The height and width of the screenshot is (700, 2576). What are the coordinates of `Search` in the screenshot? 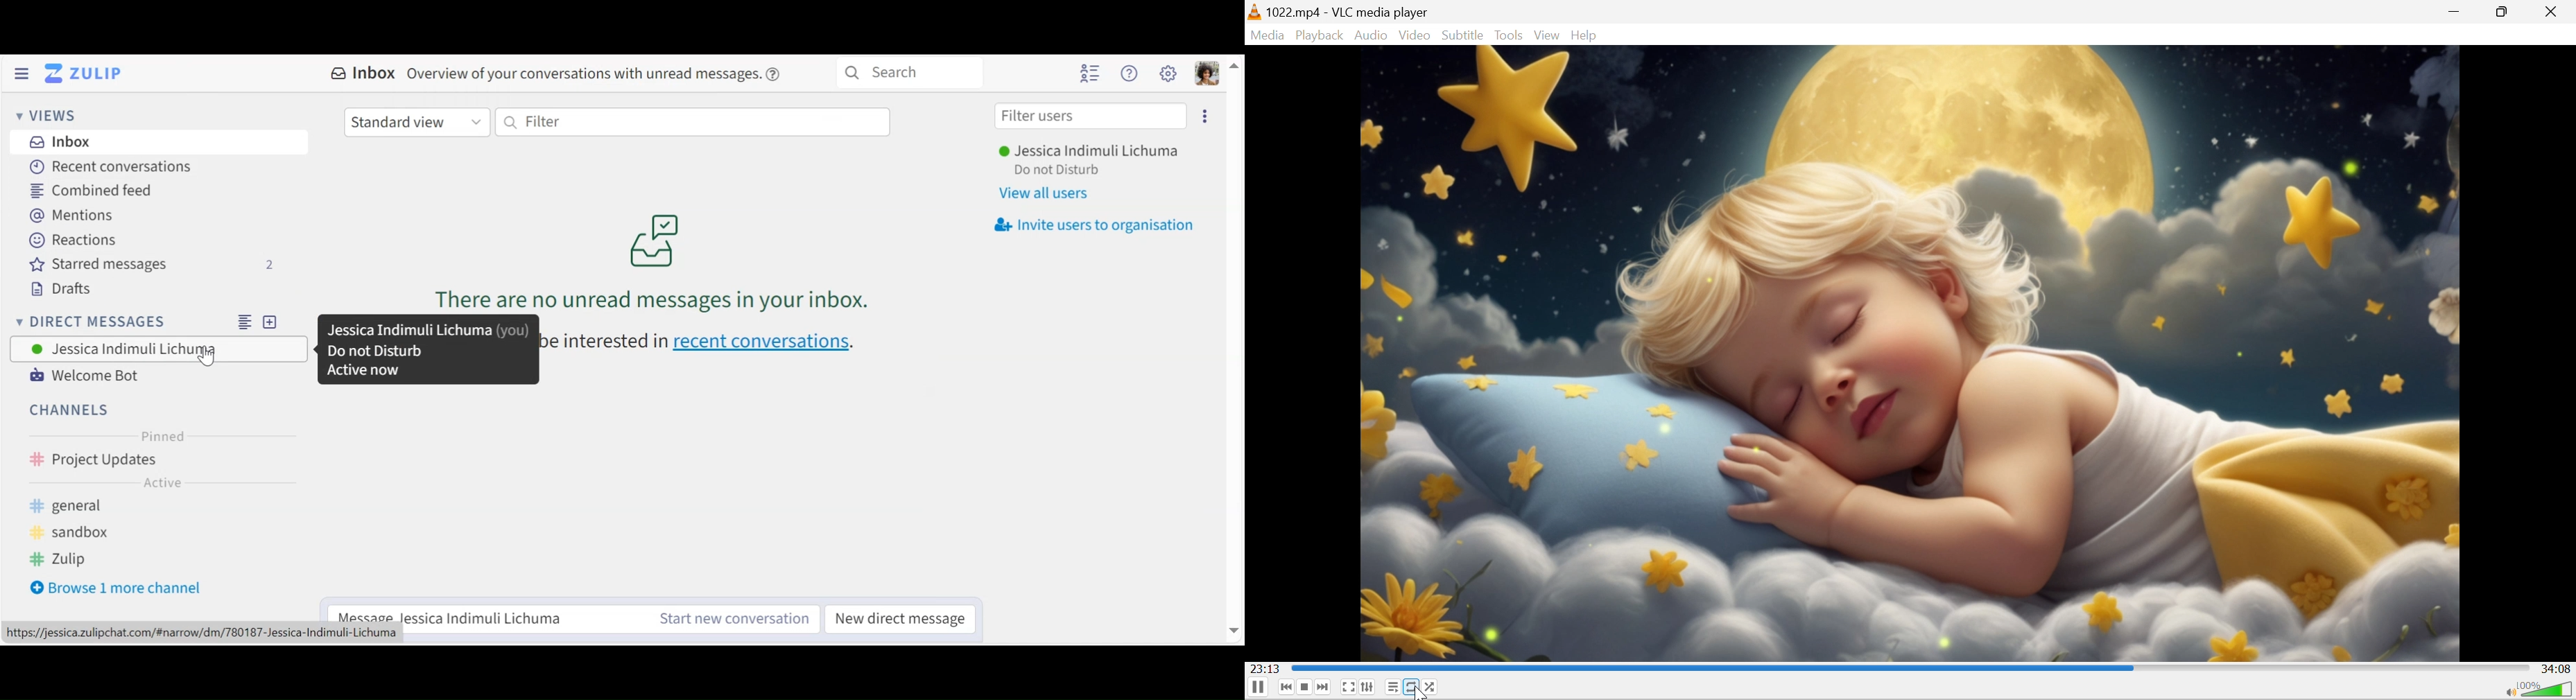 It's located at (916, 73).